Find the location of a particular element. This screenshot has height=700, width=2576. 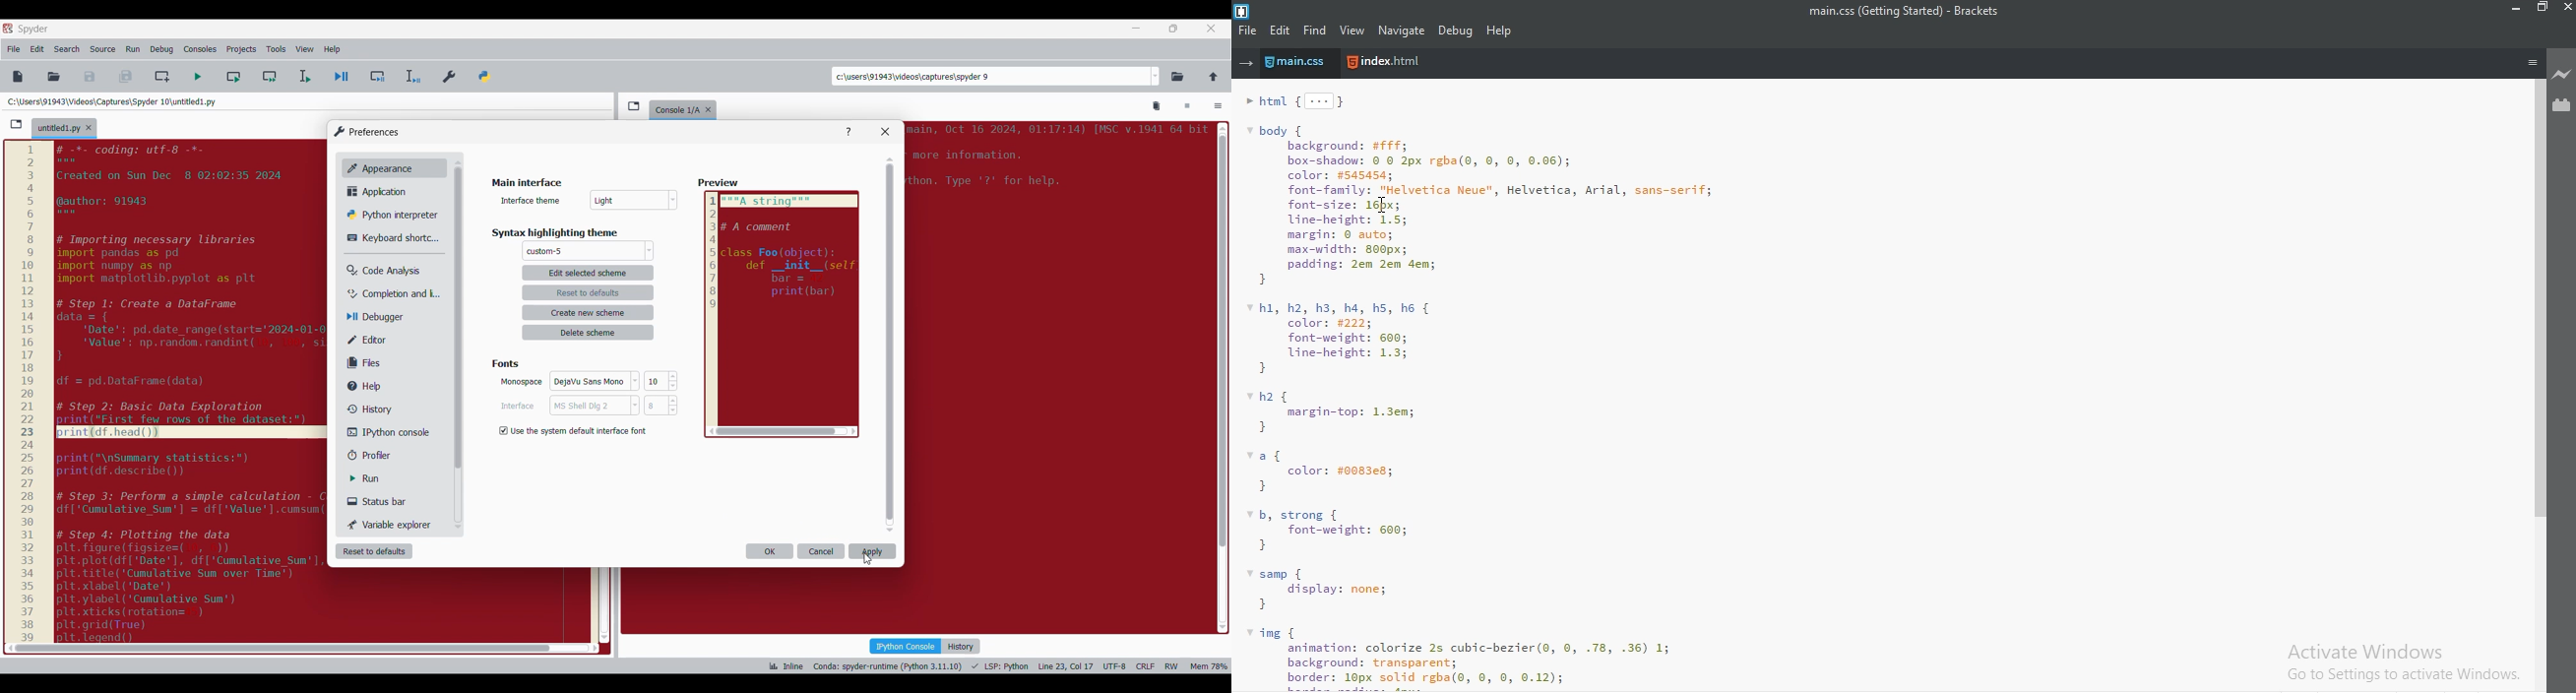

IPython console is located at coordinates (384, 432).